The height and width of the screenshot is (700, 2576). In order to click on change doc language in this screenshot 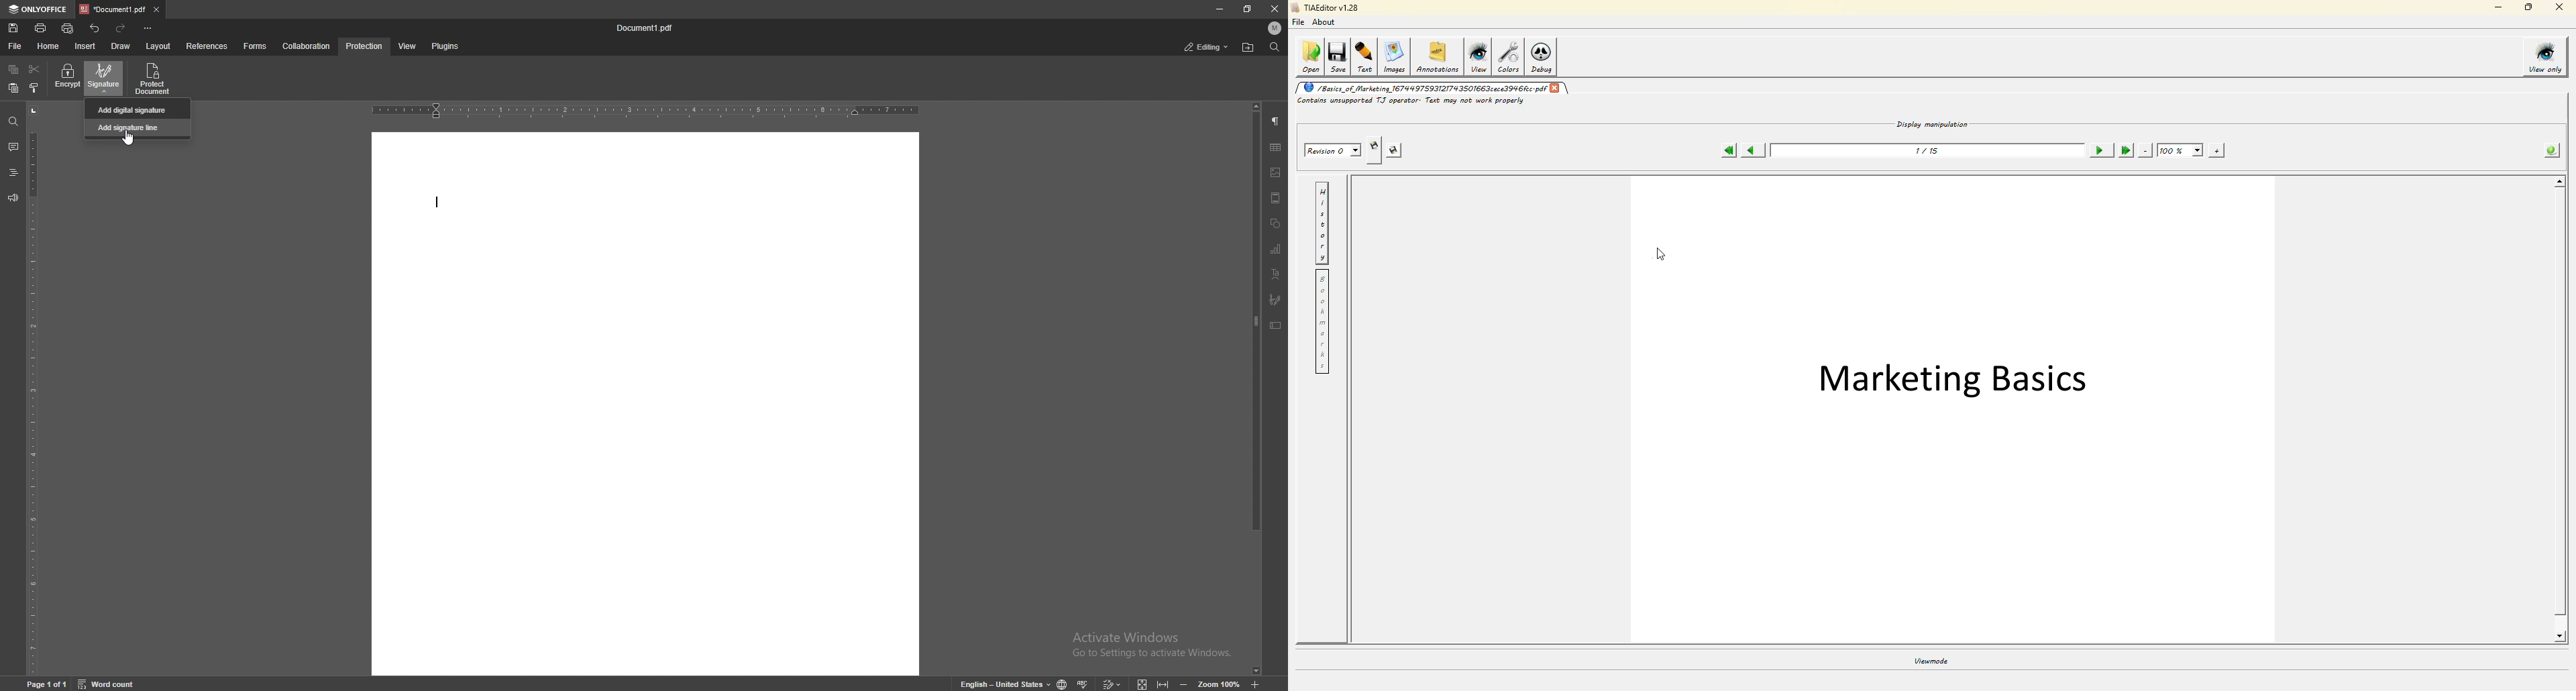, I will do `click(1057, 684)`.